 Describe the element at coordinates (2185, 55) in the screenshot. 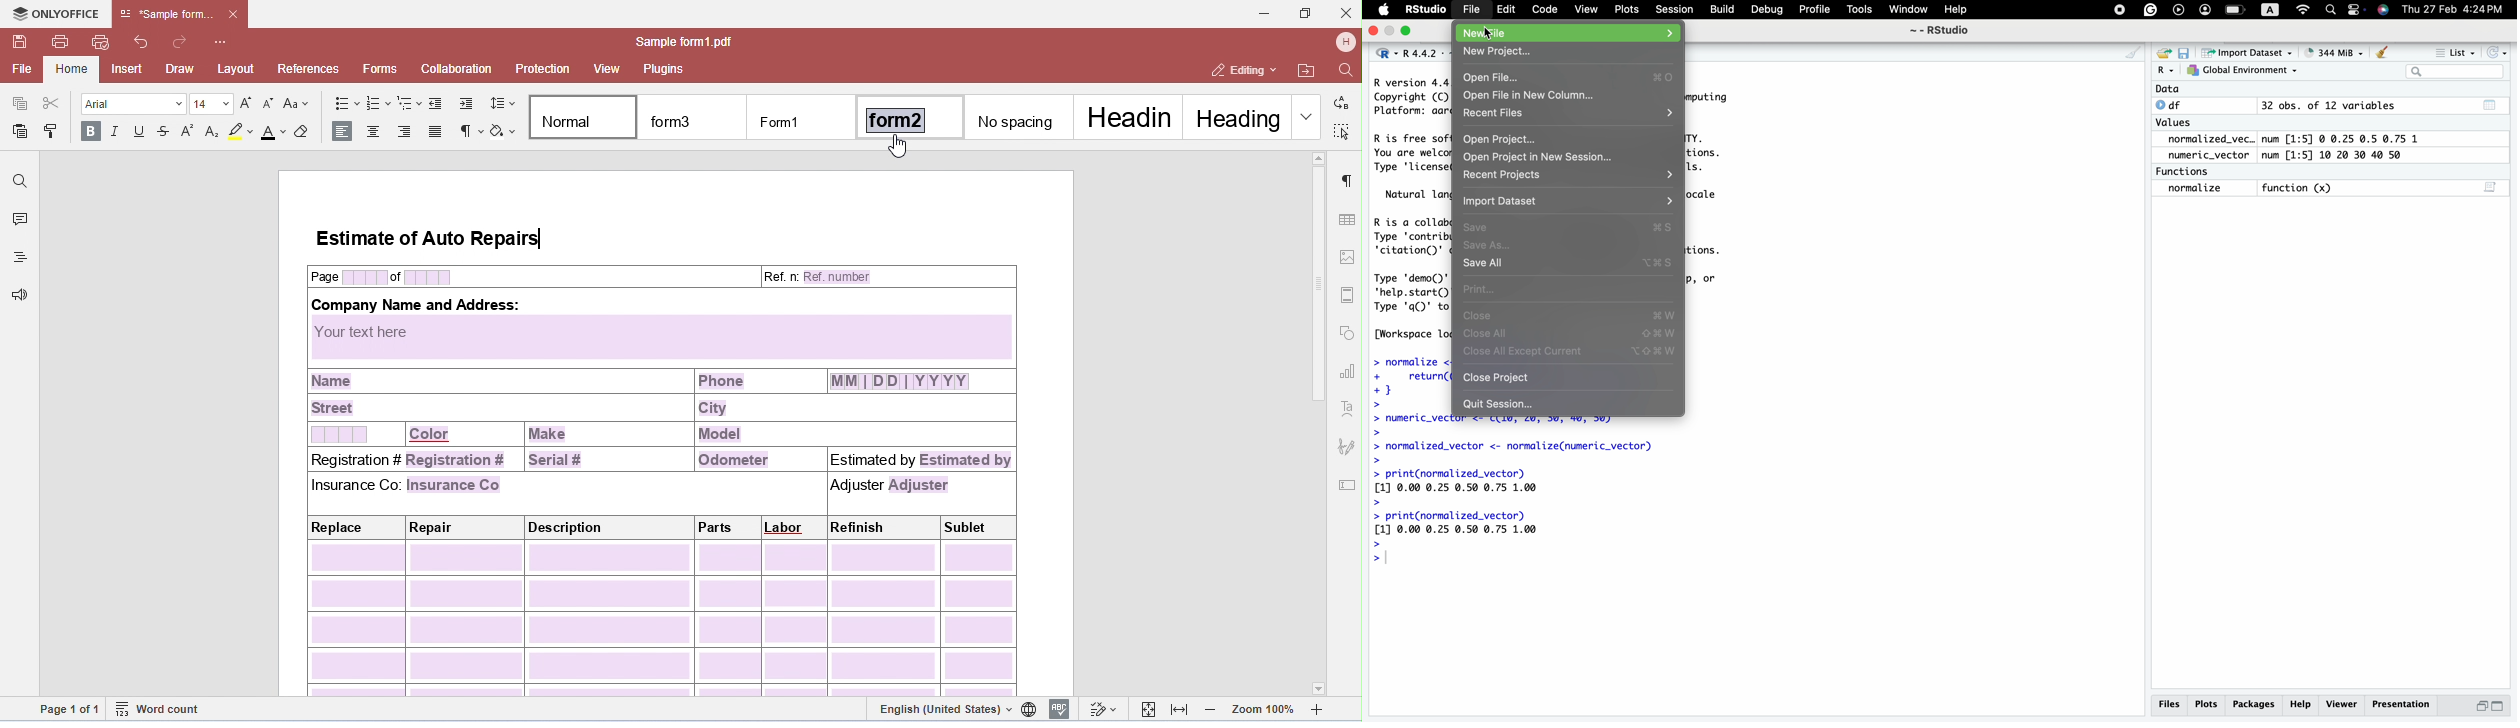

I see `save` at that location.